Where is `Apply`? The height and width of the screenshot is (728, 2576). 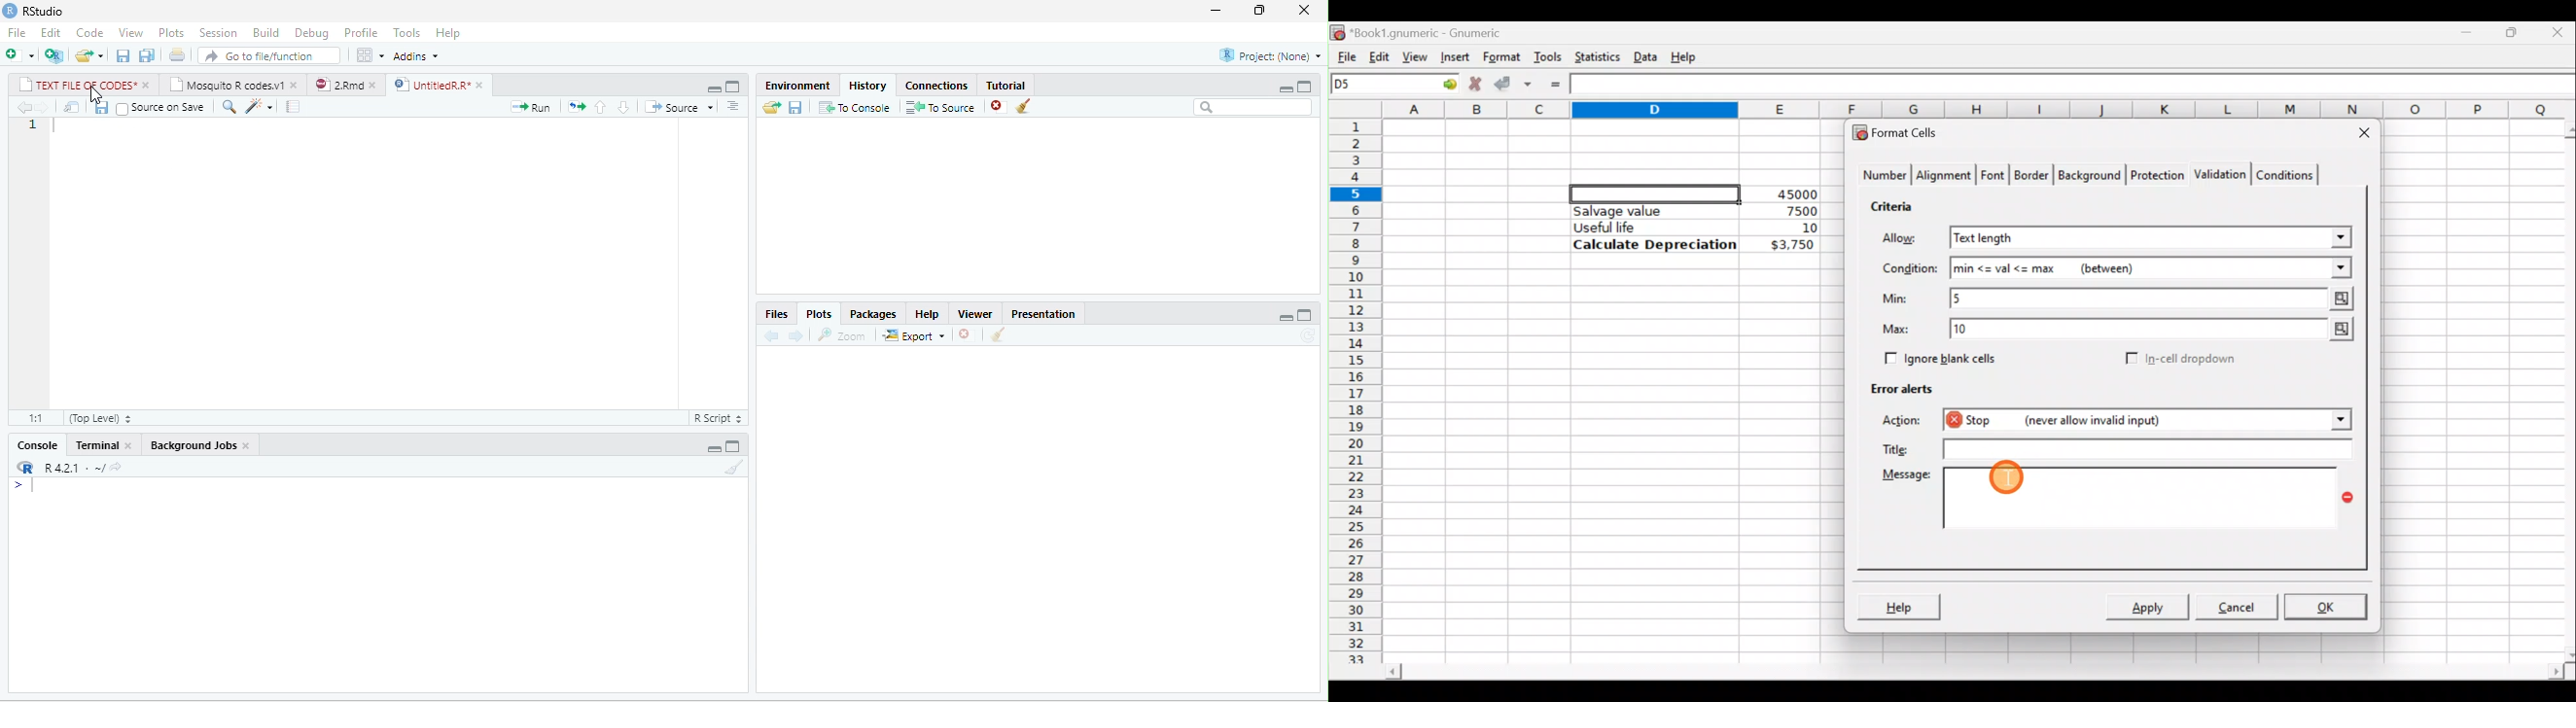 Apply is located at coordinates (2153, 606).